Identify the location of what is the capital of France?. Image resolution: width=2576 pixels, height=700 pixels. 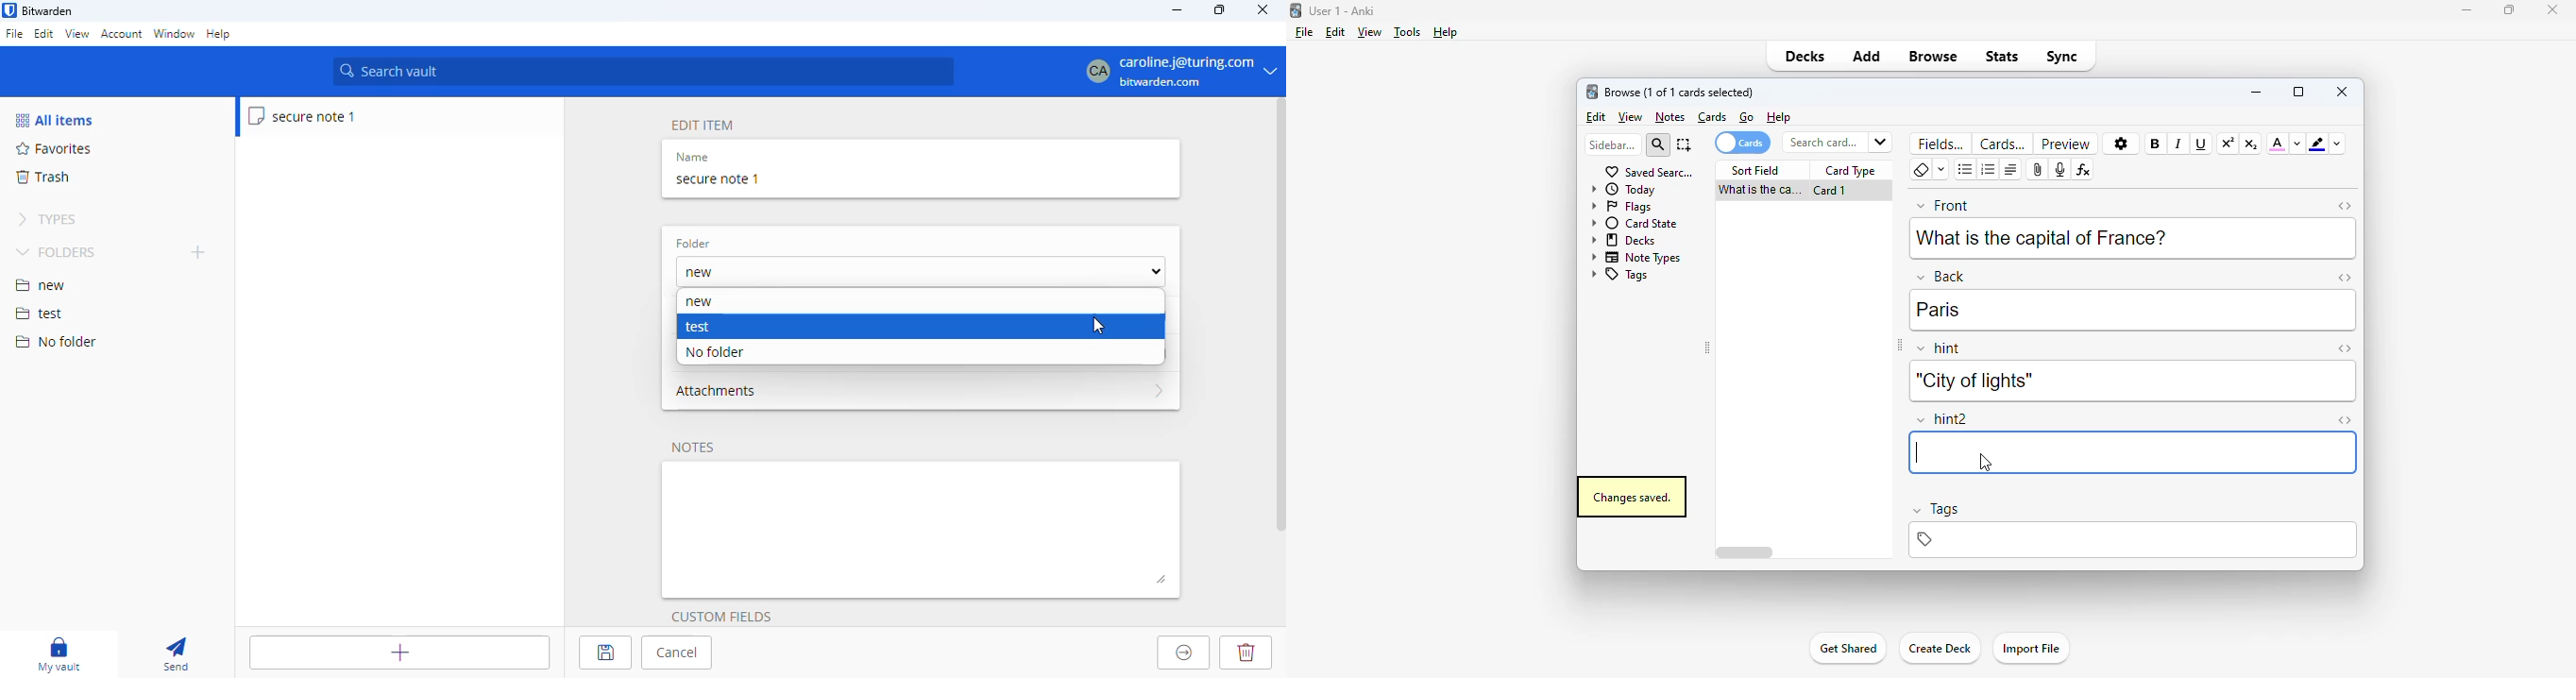
(2042, 236).